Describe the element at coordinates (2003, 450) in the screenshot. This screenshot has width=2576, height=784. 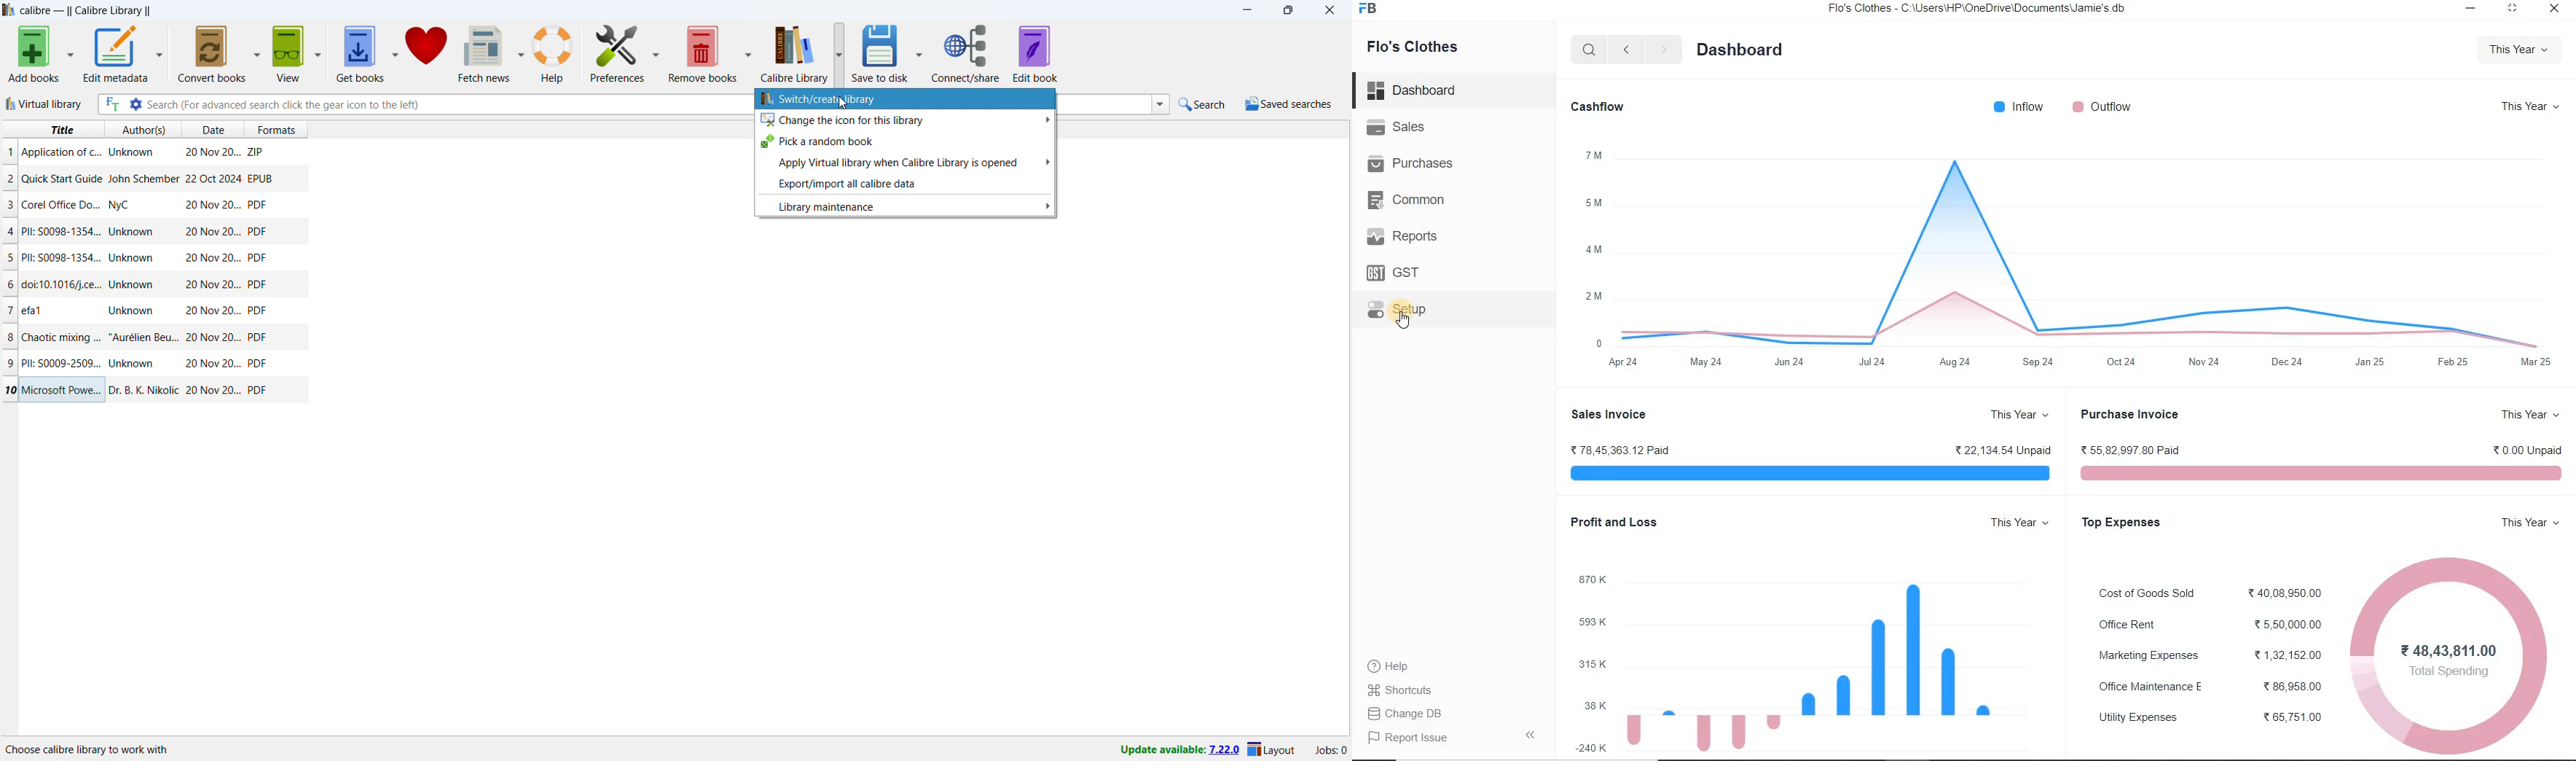
I see `% 22,134.54 Unpaid` at that location.